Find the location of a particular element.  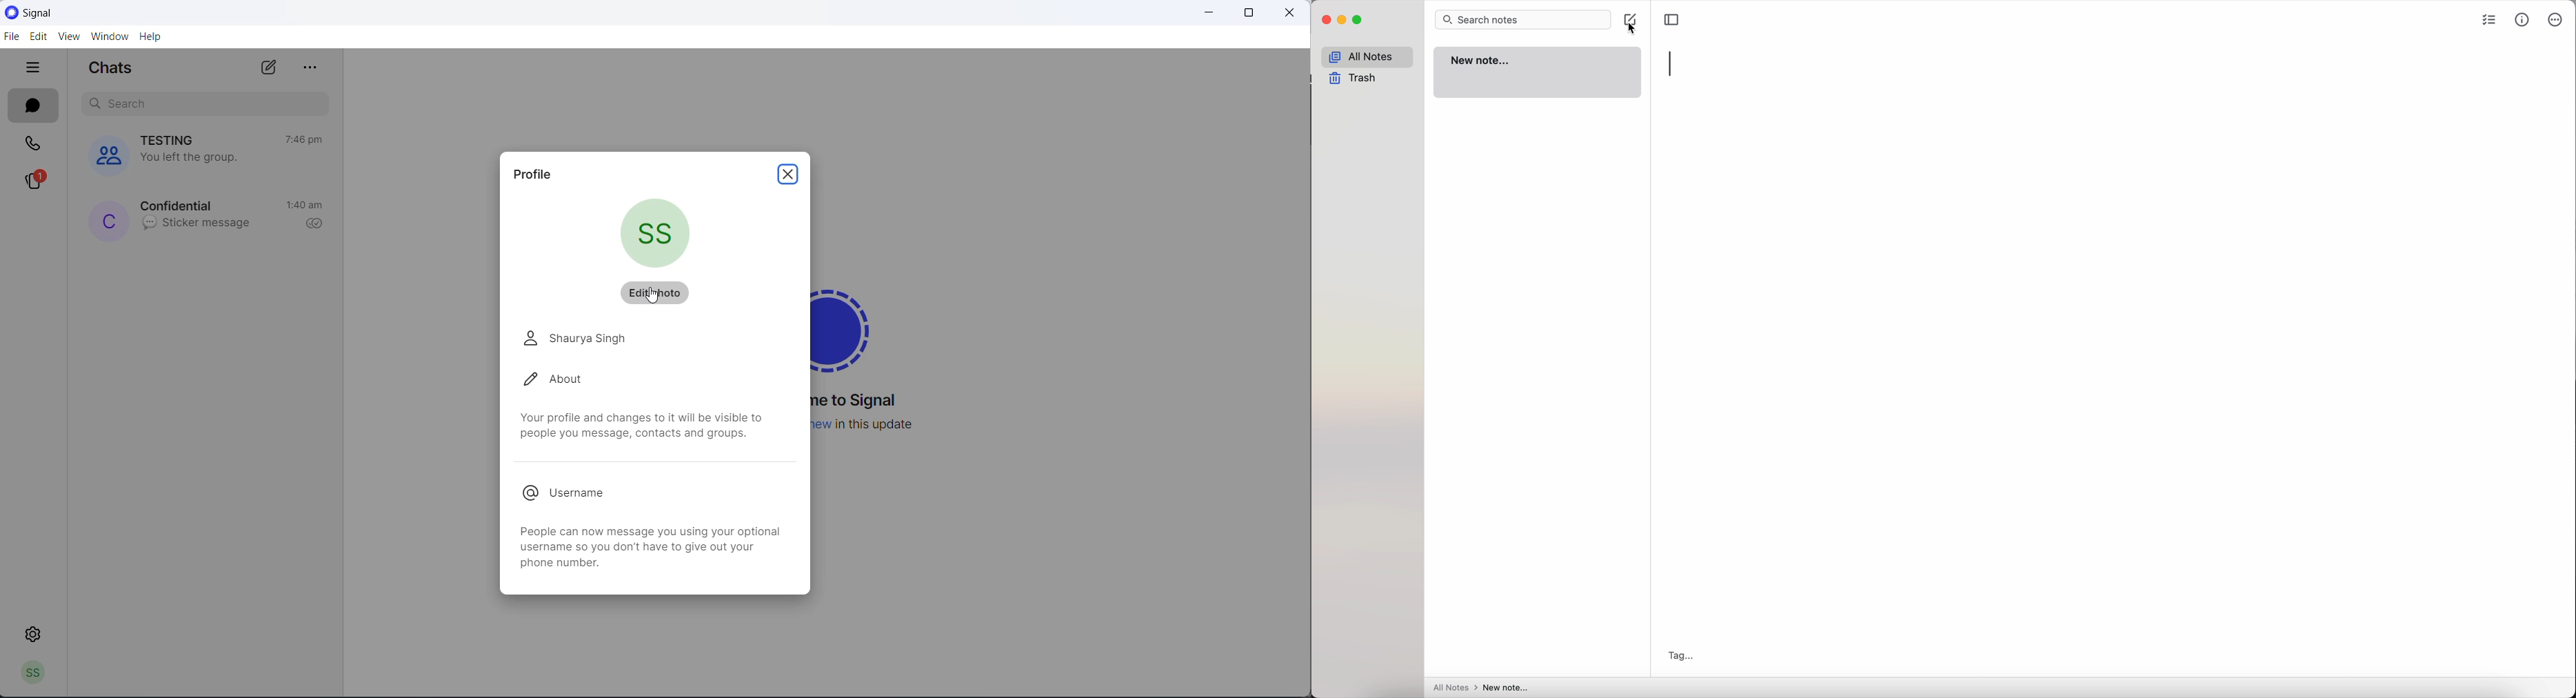

group name is located at coordinates (170, 139).